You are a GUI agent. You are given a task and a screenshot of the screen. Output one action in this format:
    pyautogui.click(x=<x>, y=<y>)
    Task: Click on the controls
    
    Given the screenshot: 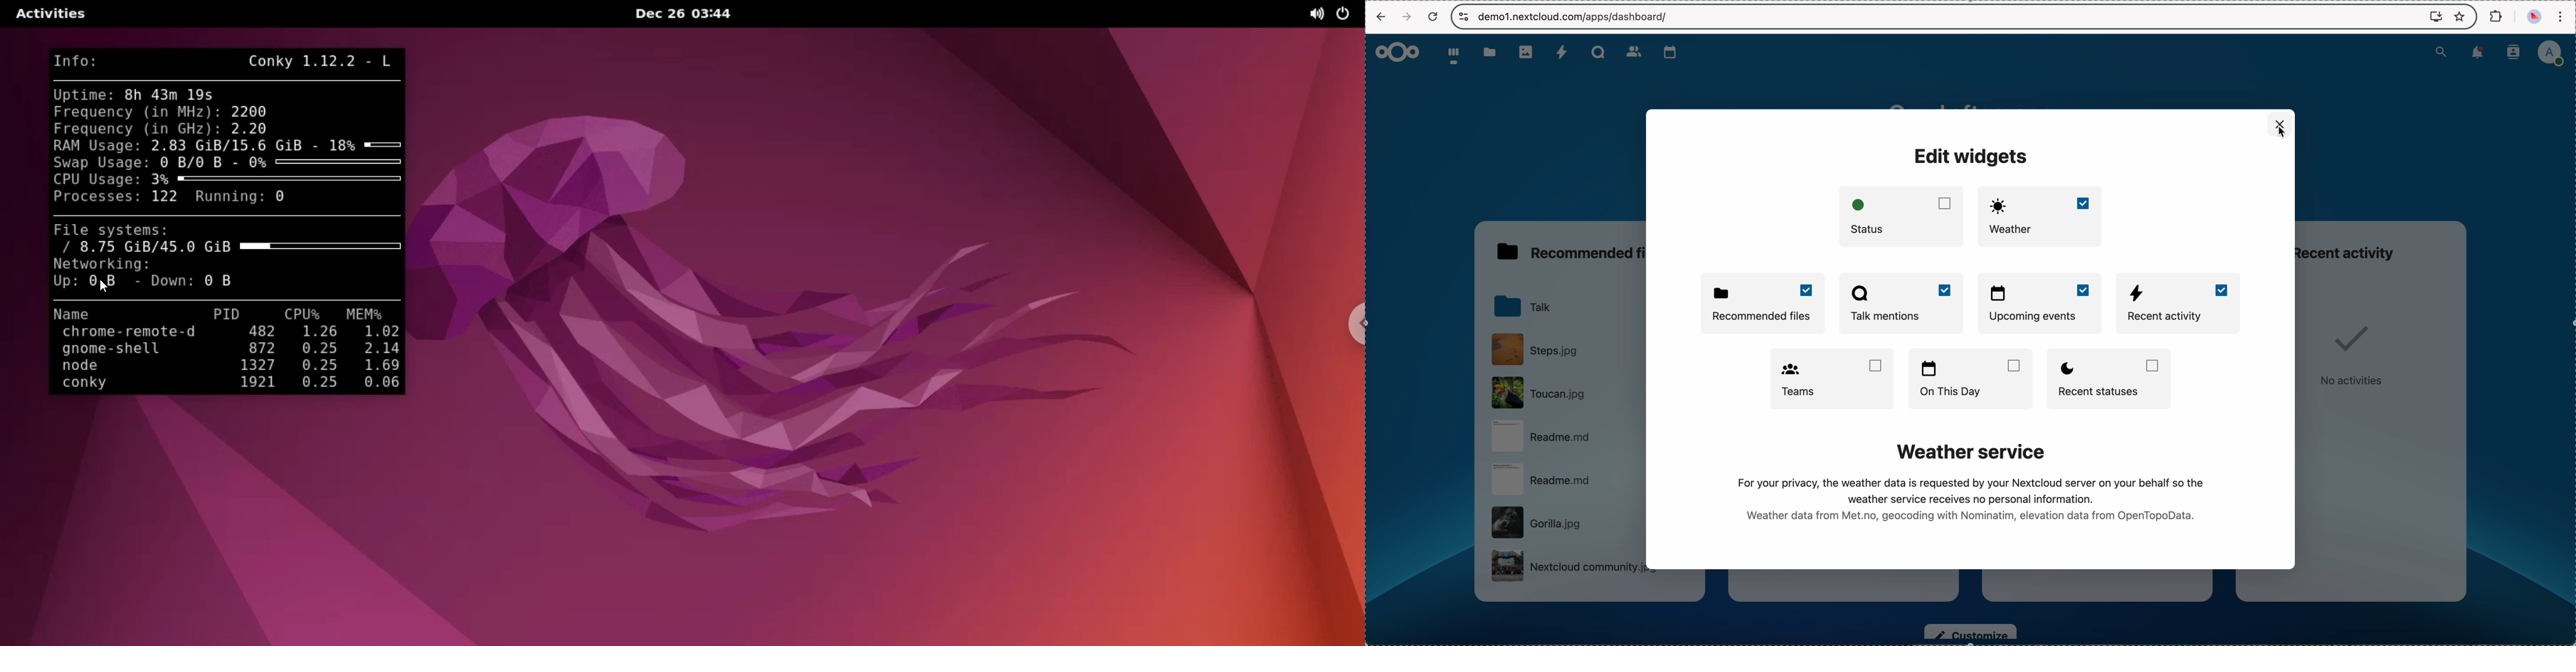 What is the action you would take?
    pyautogui.click(x=1462, y=17)
    